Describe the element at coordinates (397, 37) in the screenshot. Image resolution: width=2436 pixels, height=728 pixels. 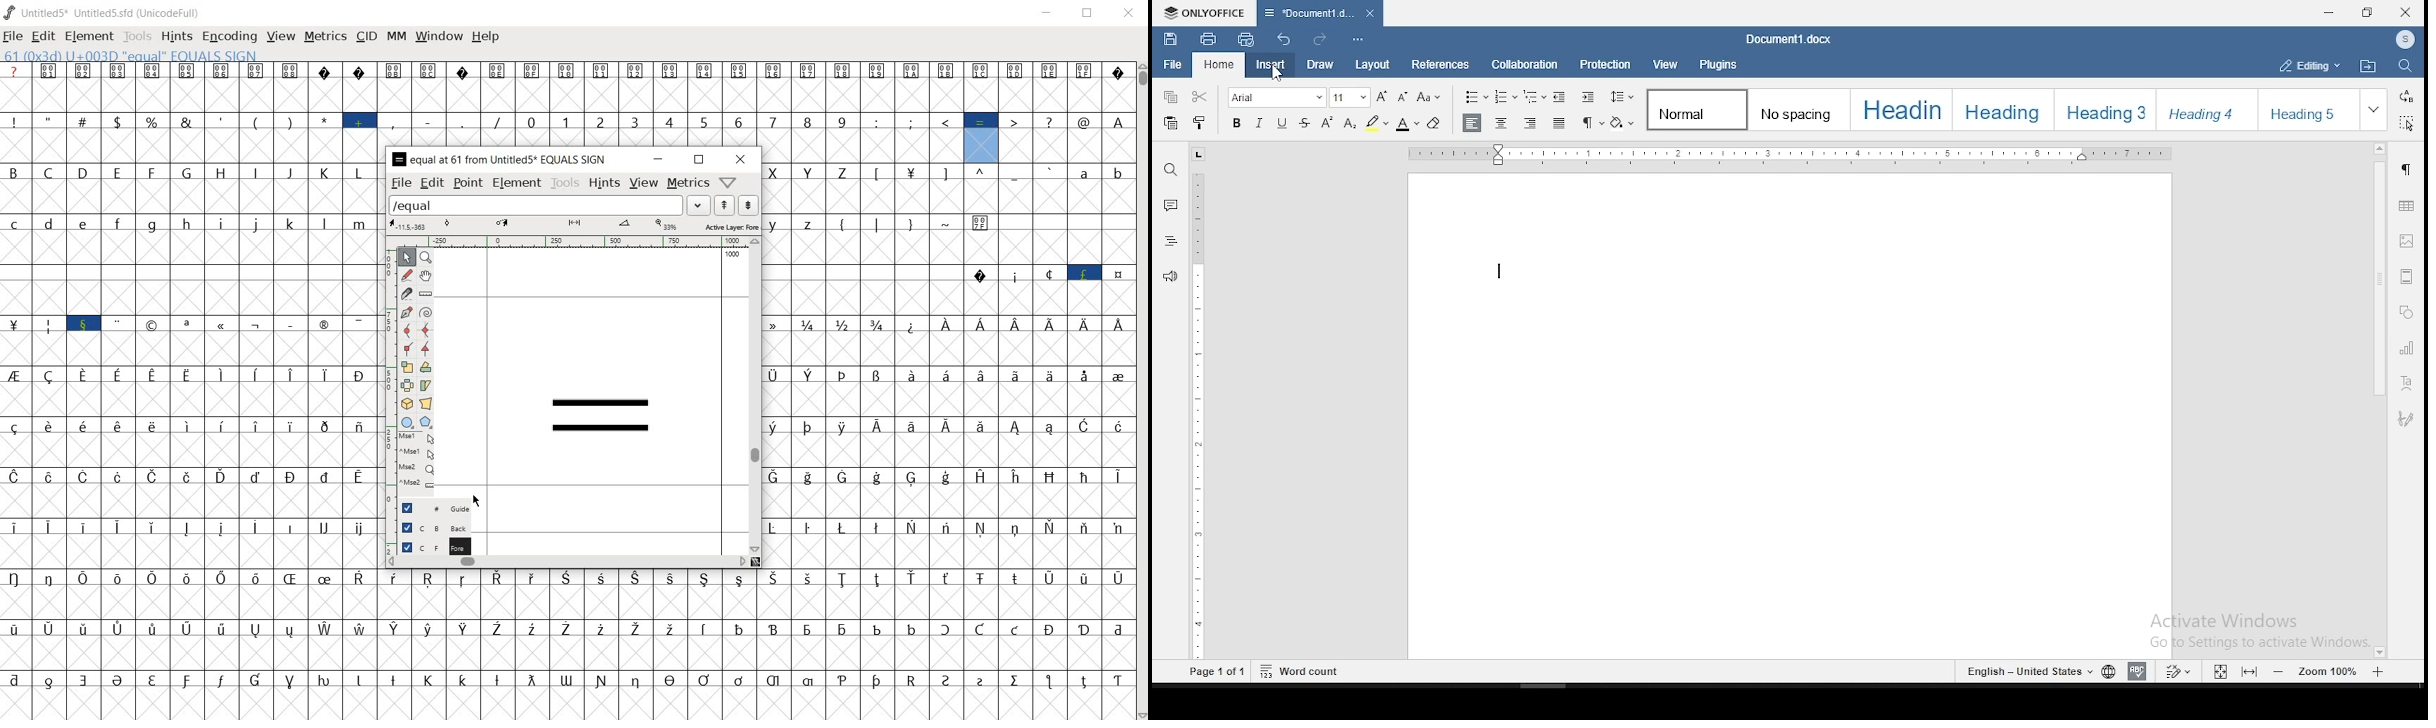
I see `mm` at that location.